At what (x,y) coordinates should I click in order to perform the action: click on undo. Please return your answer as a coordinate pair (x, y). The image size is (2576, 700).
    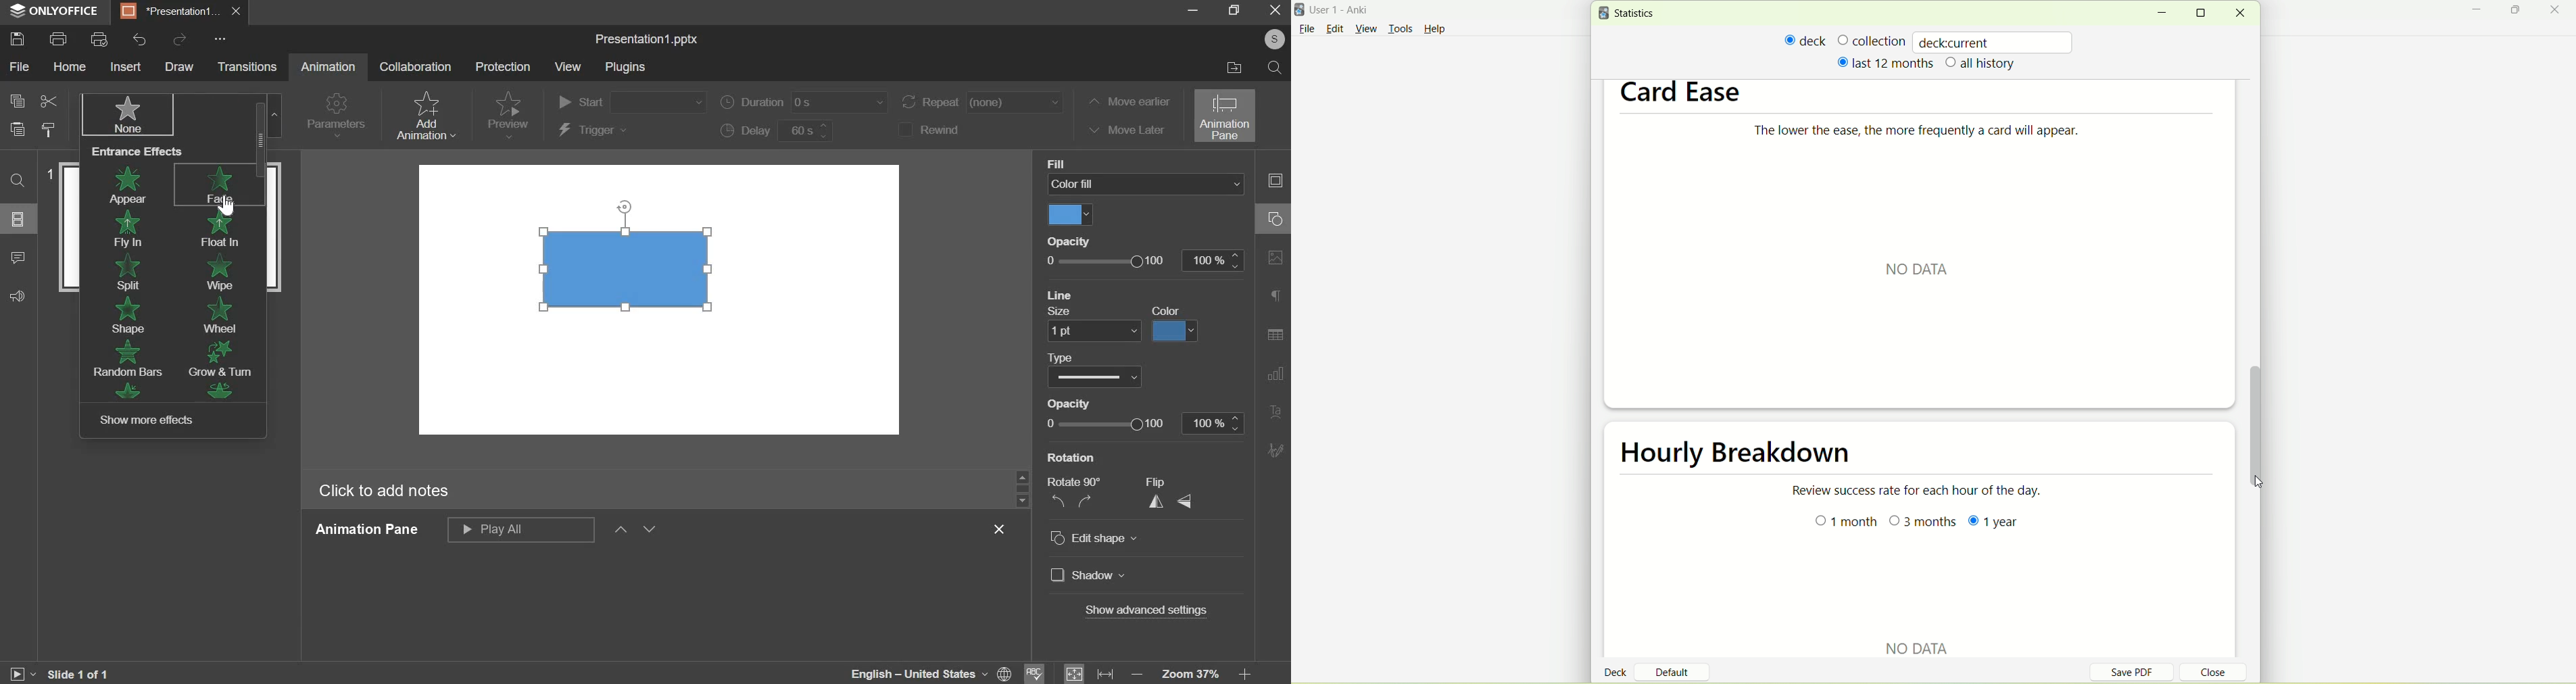
    Looking at the image, I should click on (141, 40).